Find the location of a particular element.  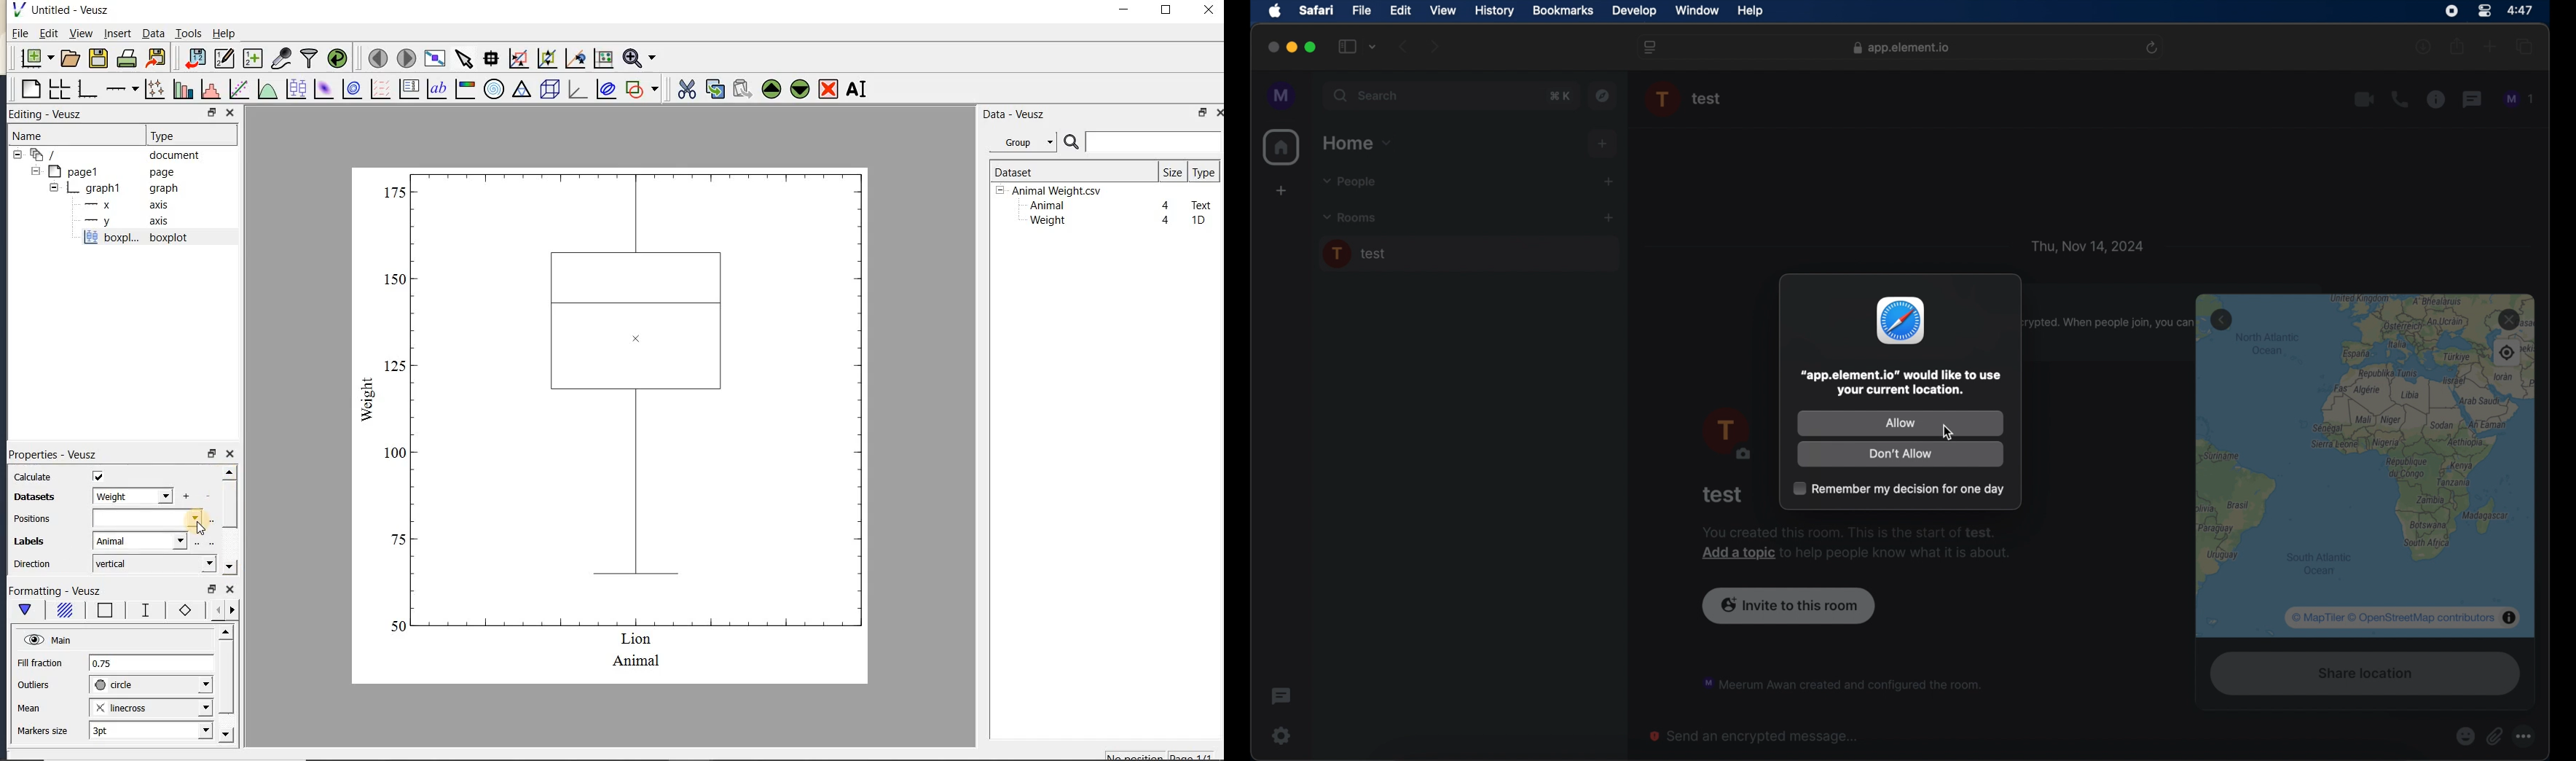

profile picture is located at coordinates (1663, 99).